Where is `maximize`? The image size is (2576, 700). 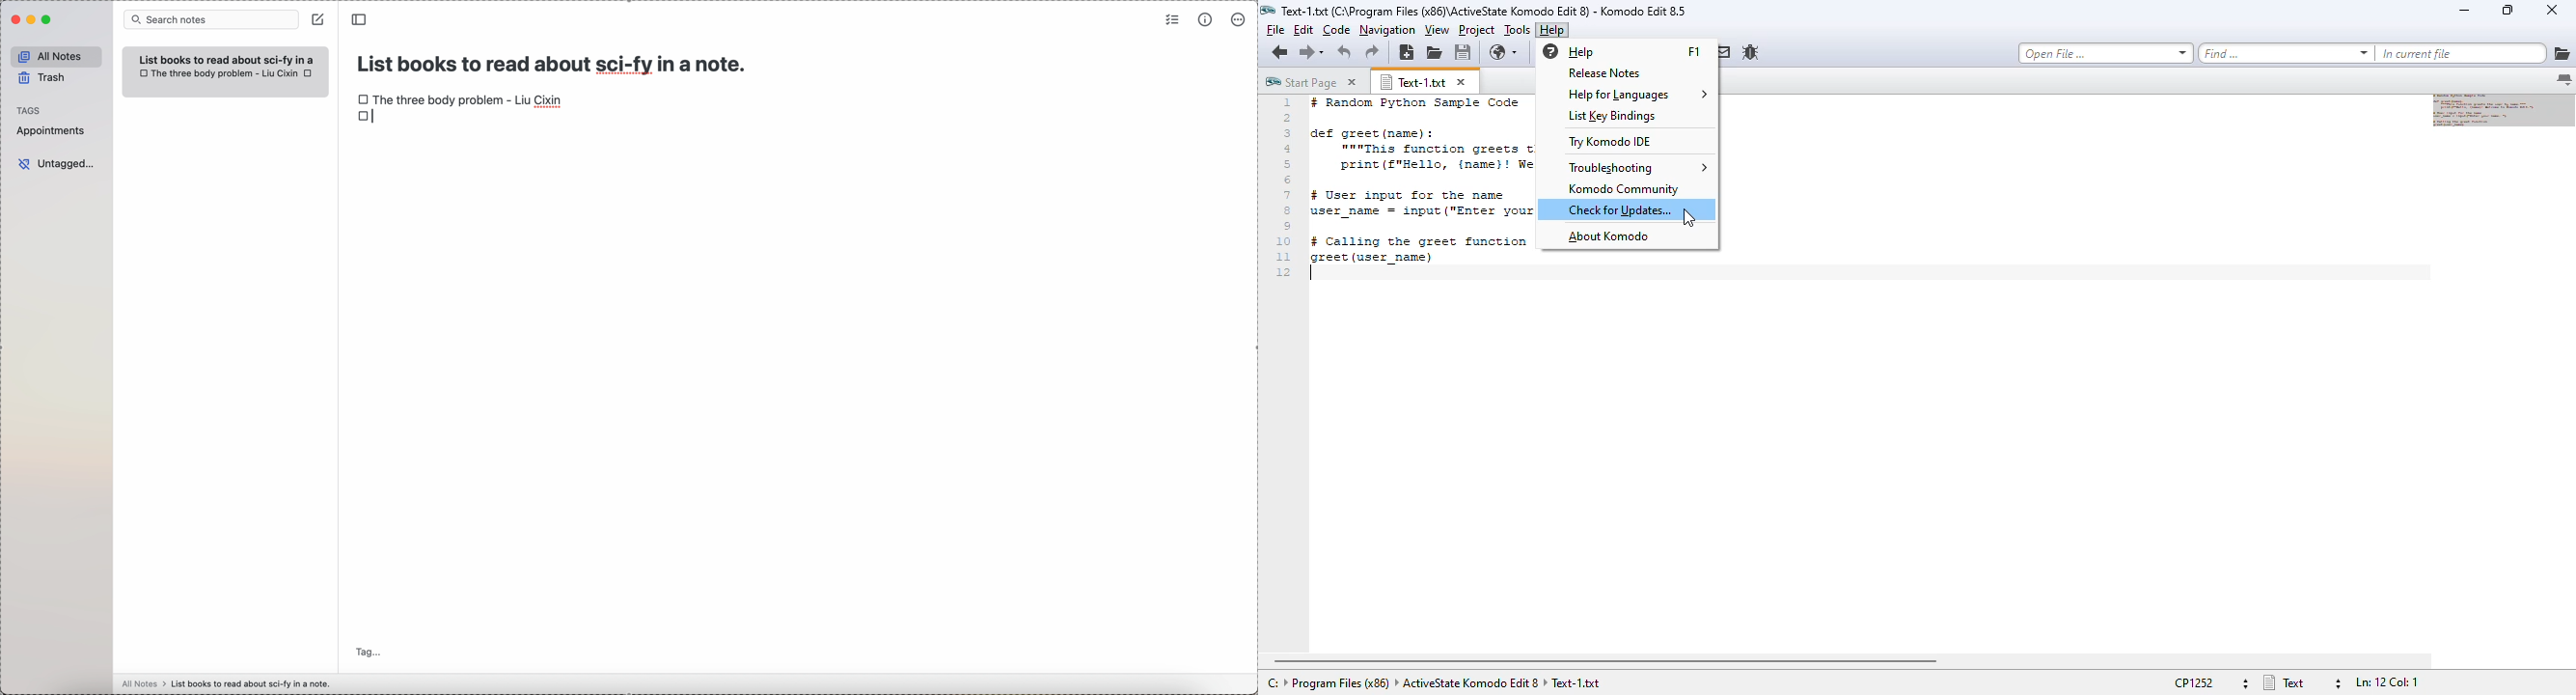 maximize is located at coordinates (46, 21).